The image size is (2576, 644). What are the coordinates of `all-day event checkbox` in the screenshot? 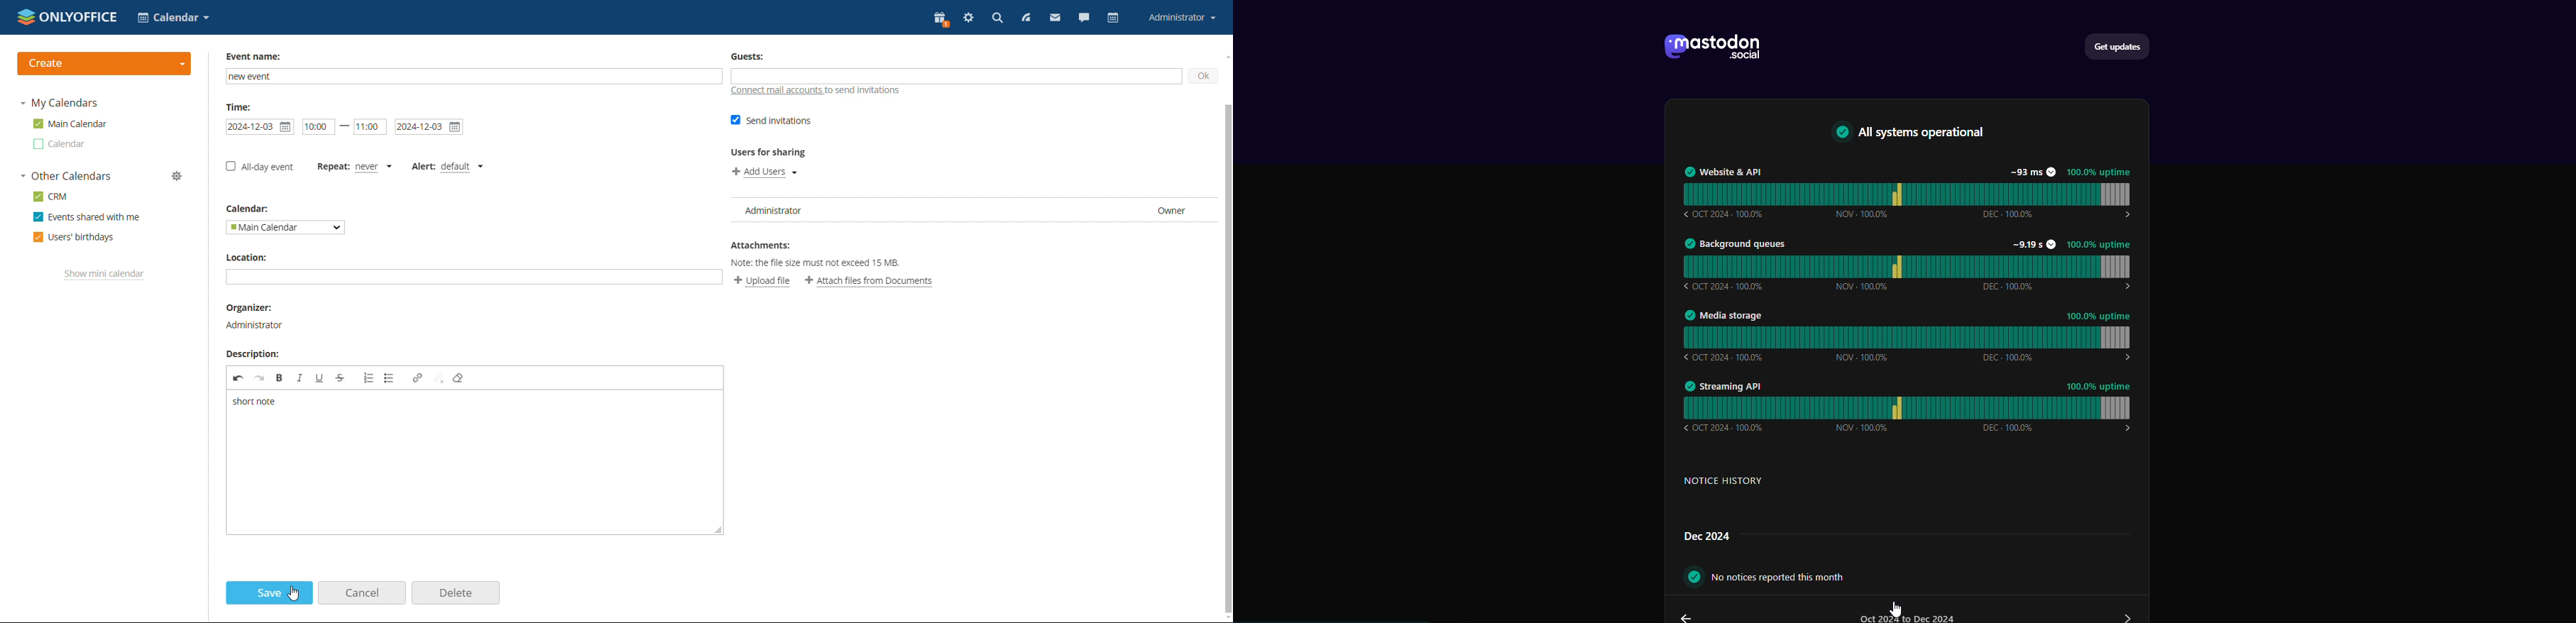 It's located at (260, 168).